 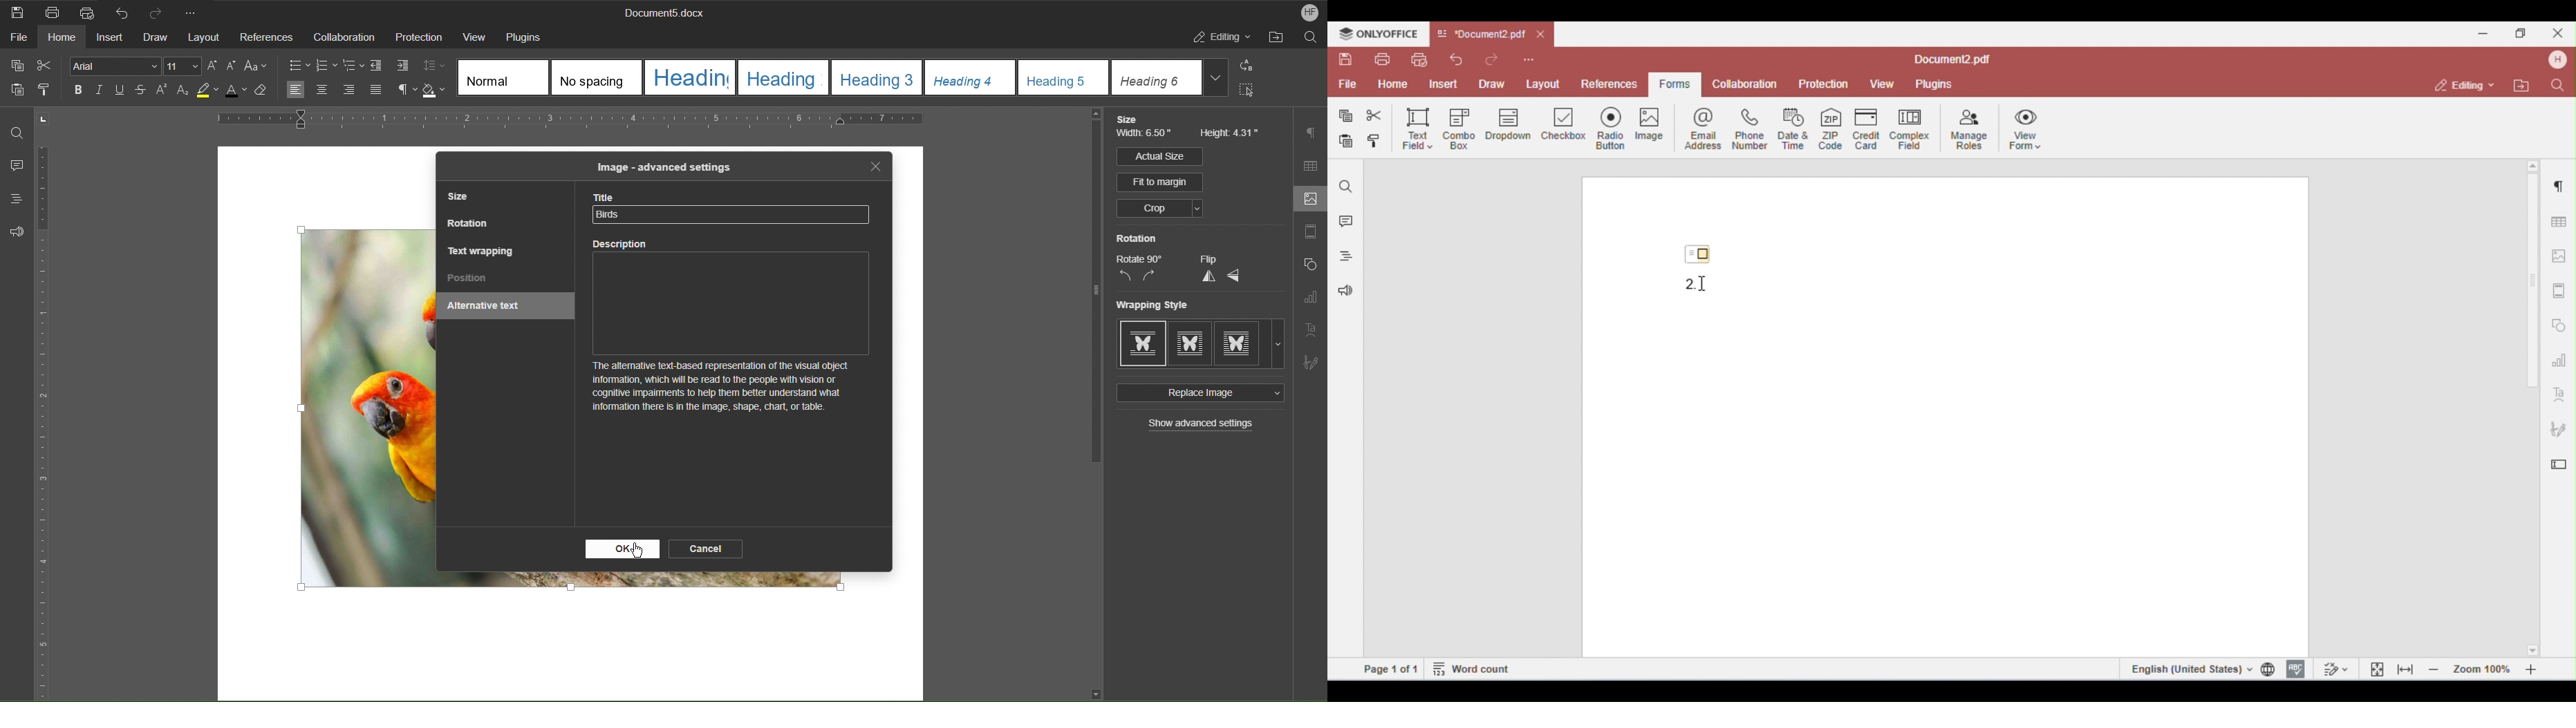 I want to click on Rotation, so click(x=1137, y=238).